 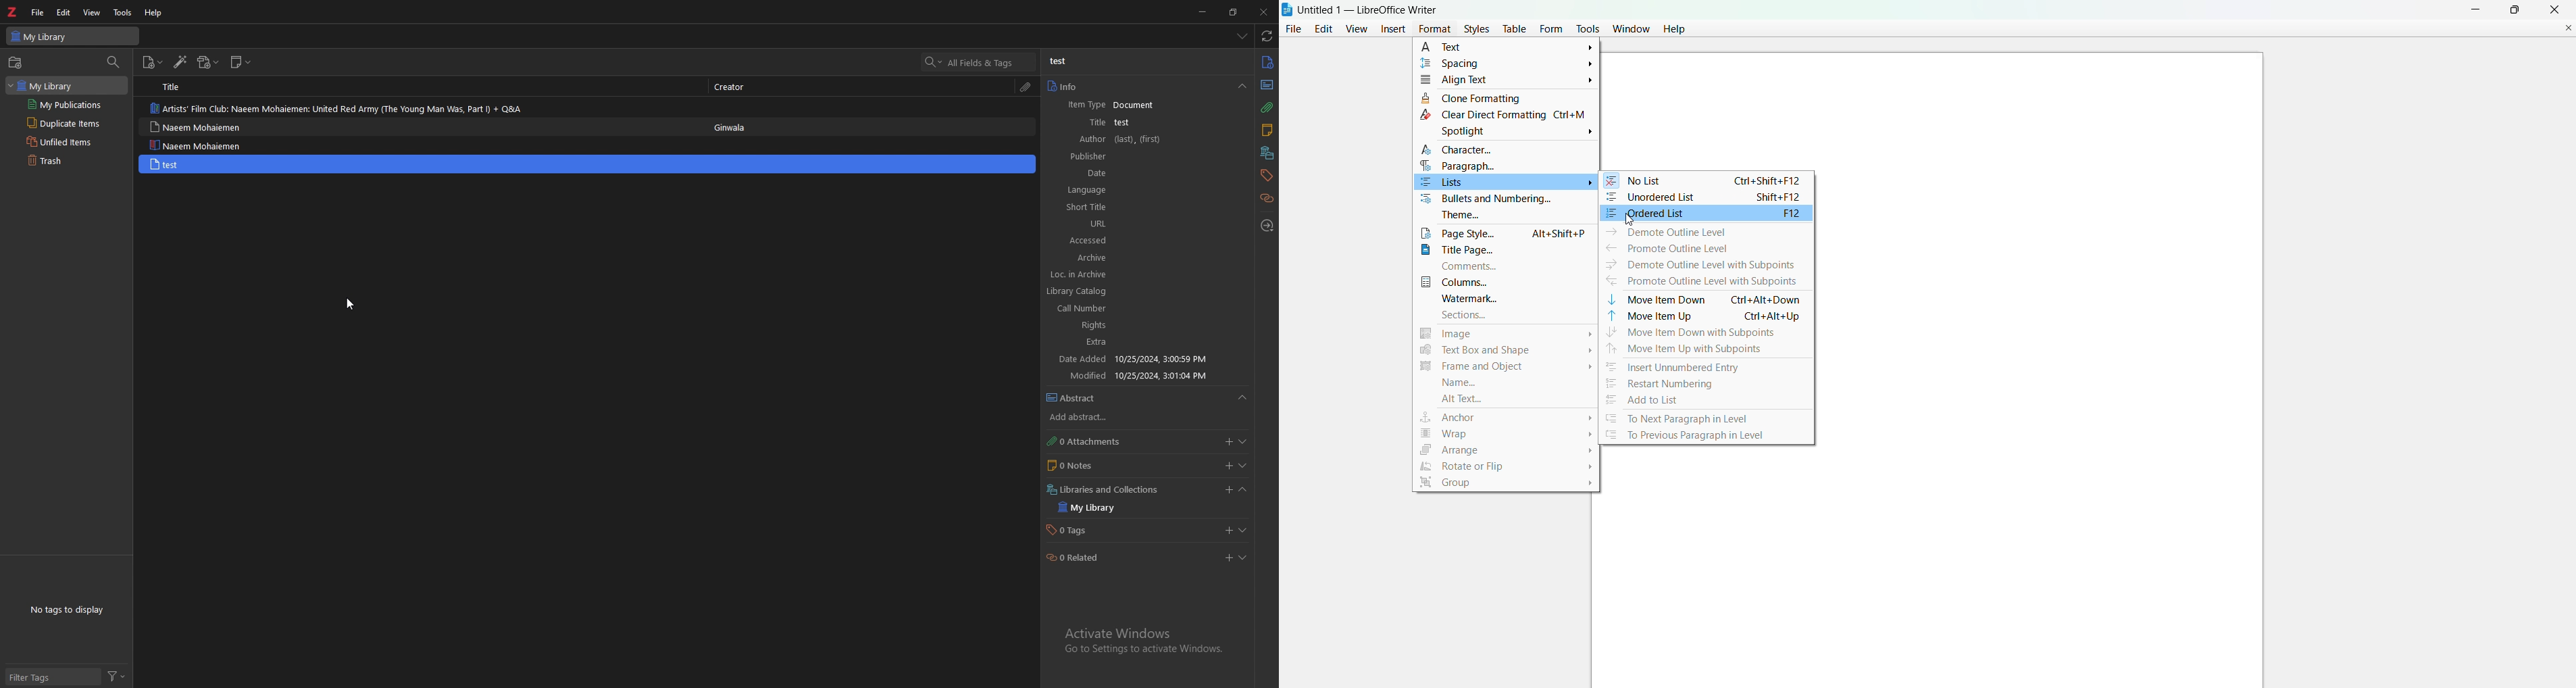 I want to click on search bar, so click(x=979, y=62).